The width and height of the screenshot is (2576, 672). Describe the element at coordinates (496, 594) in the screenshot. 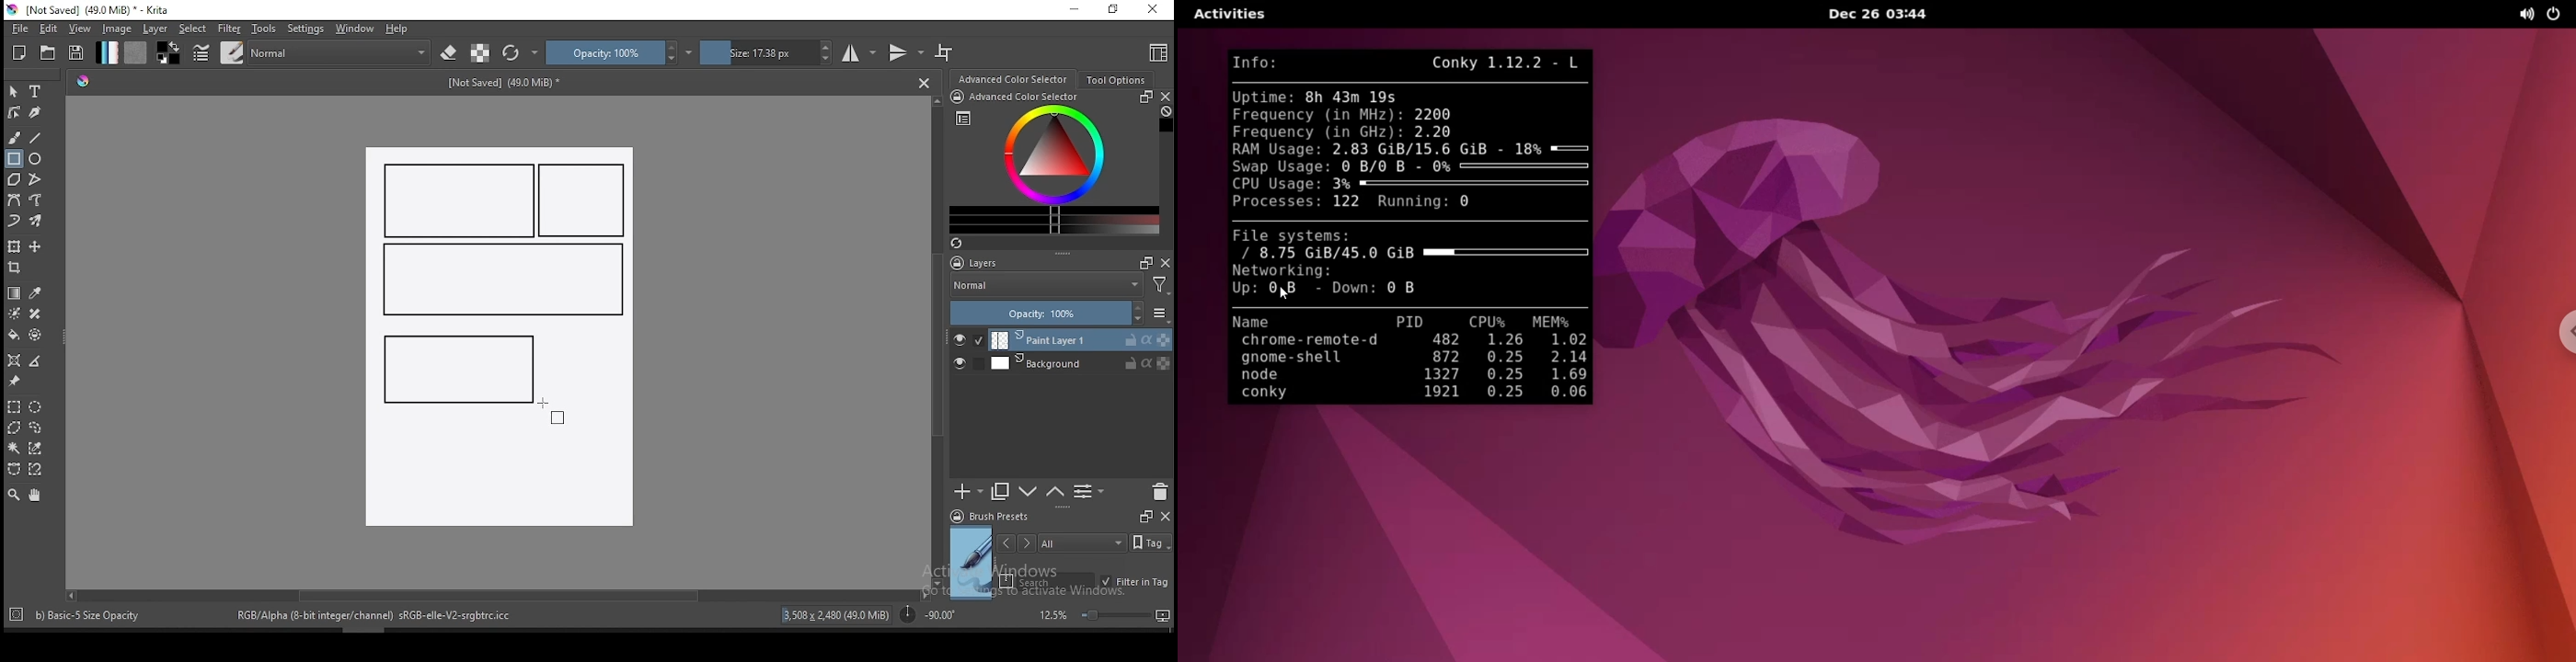

I see `scroll bar` at that location.